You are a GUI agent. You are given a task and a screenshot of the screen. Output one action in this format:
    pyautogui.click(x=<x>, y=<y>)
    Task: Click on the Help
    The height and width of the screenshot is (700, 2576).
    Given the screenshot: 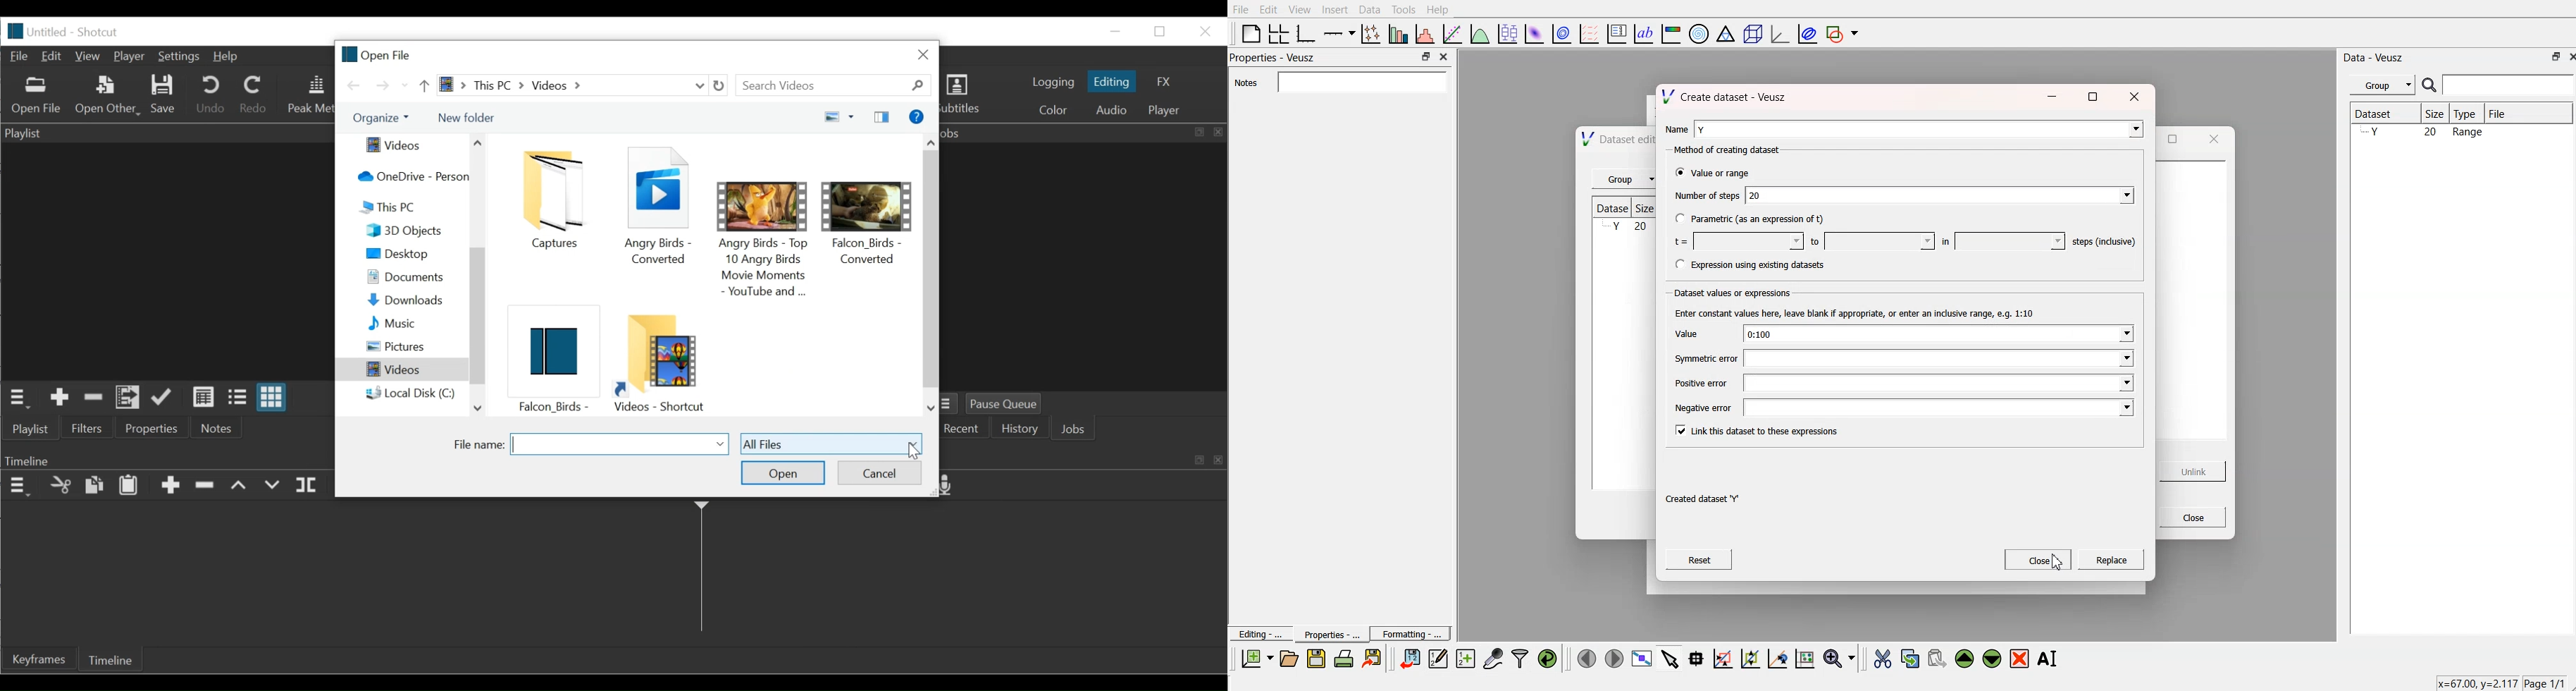 What is the action you would take?
    pyautogui.click(x=225, y=58)
    